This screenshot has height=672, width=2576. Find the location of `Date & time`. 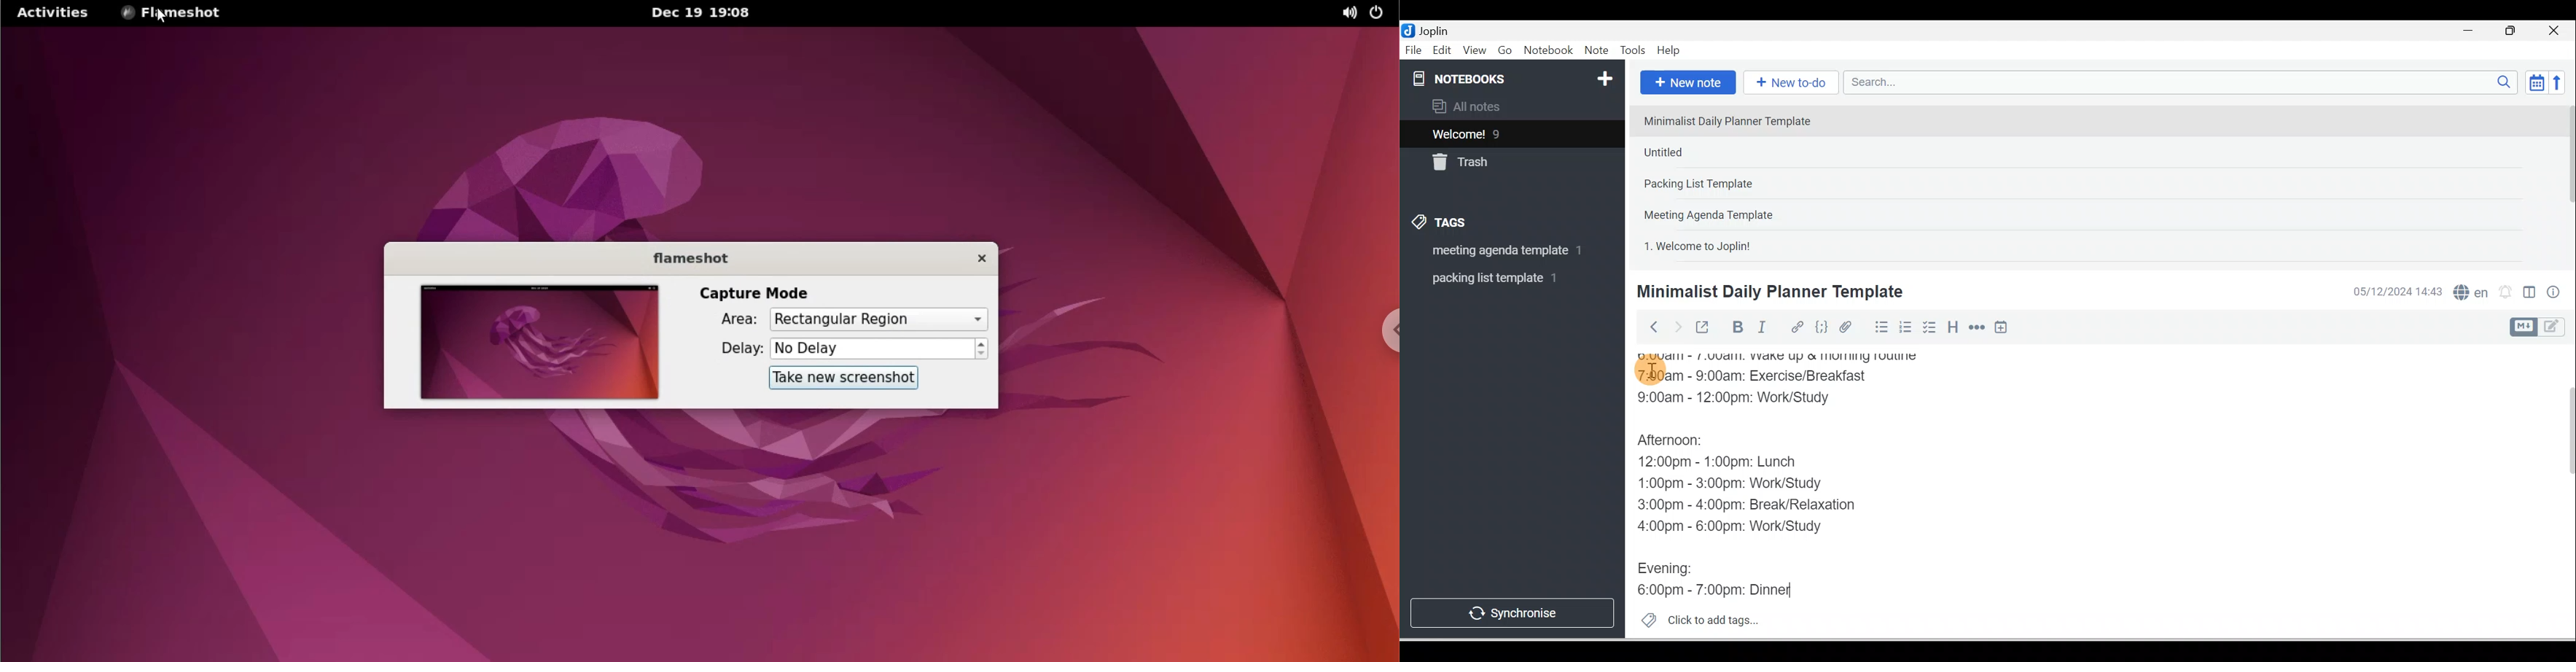

Date & time is located at coordinates (2395, 292).